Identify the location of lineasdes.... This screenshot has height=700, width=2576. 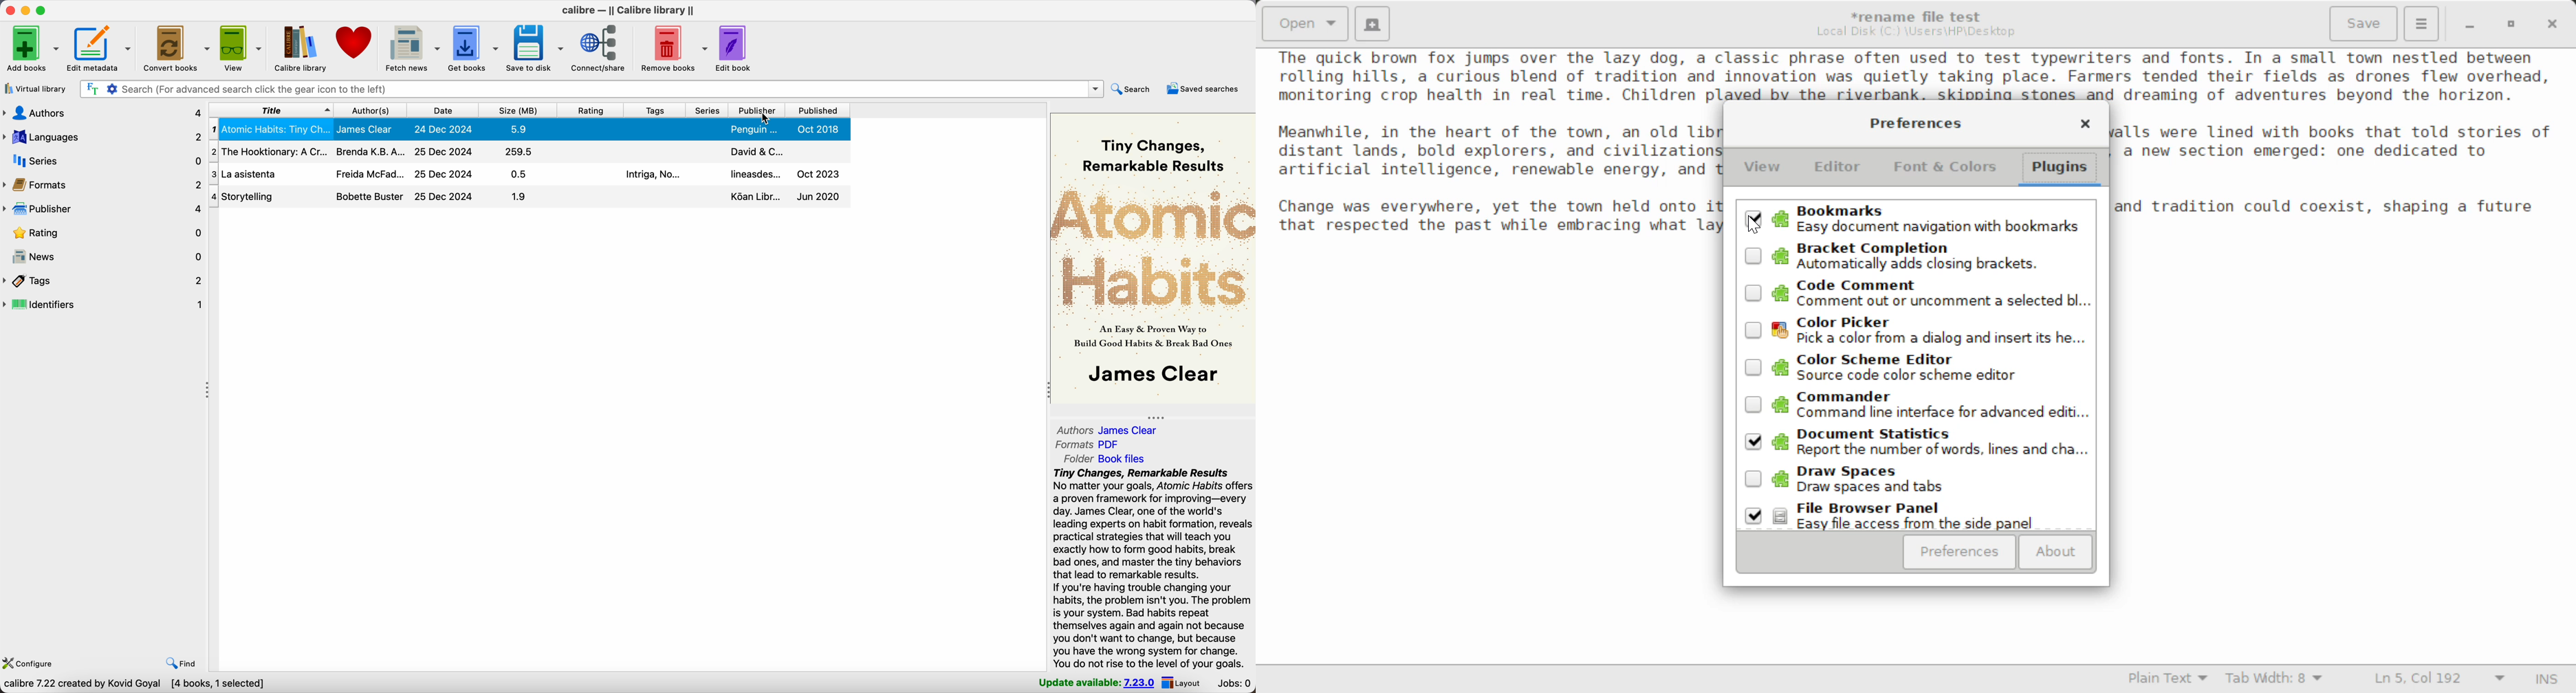
(756, 174).